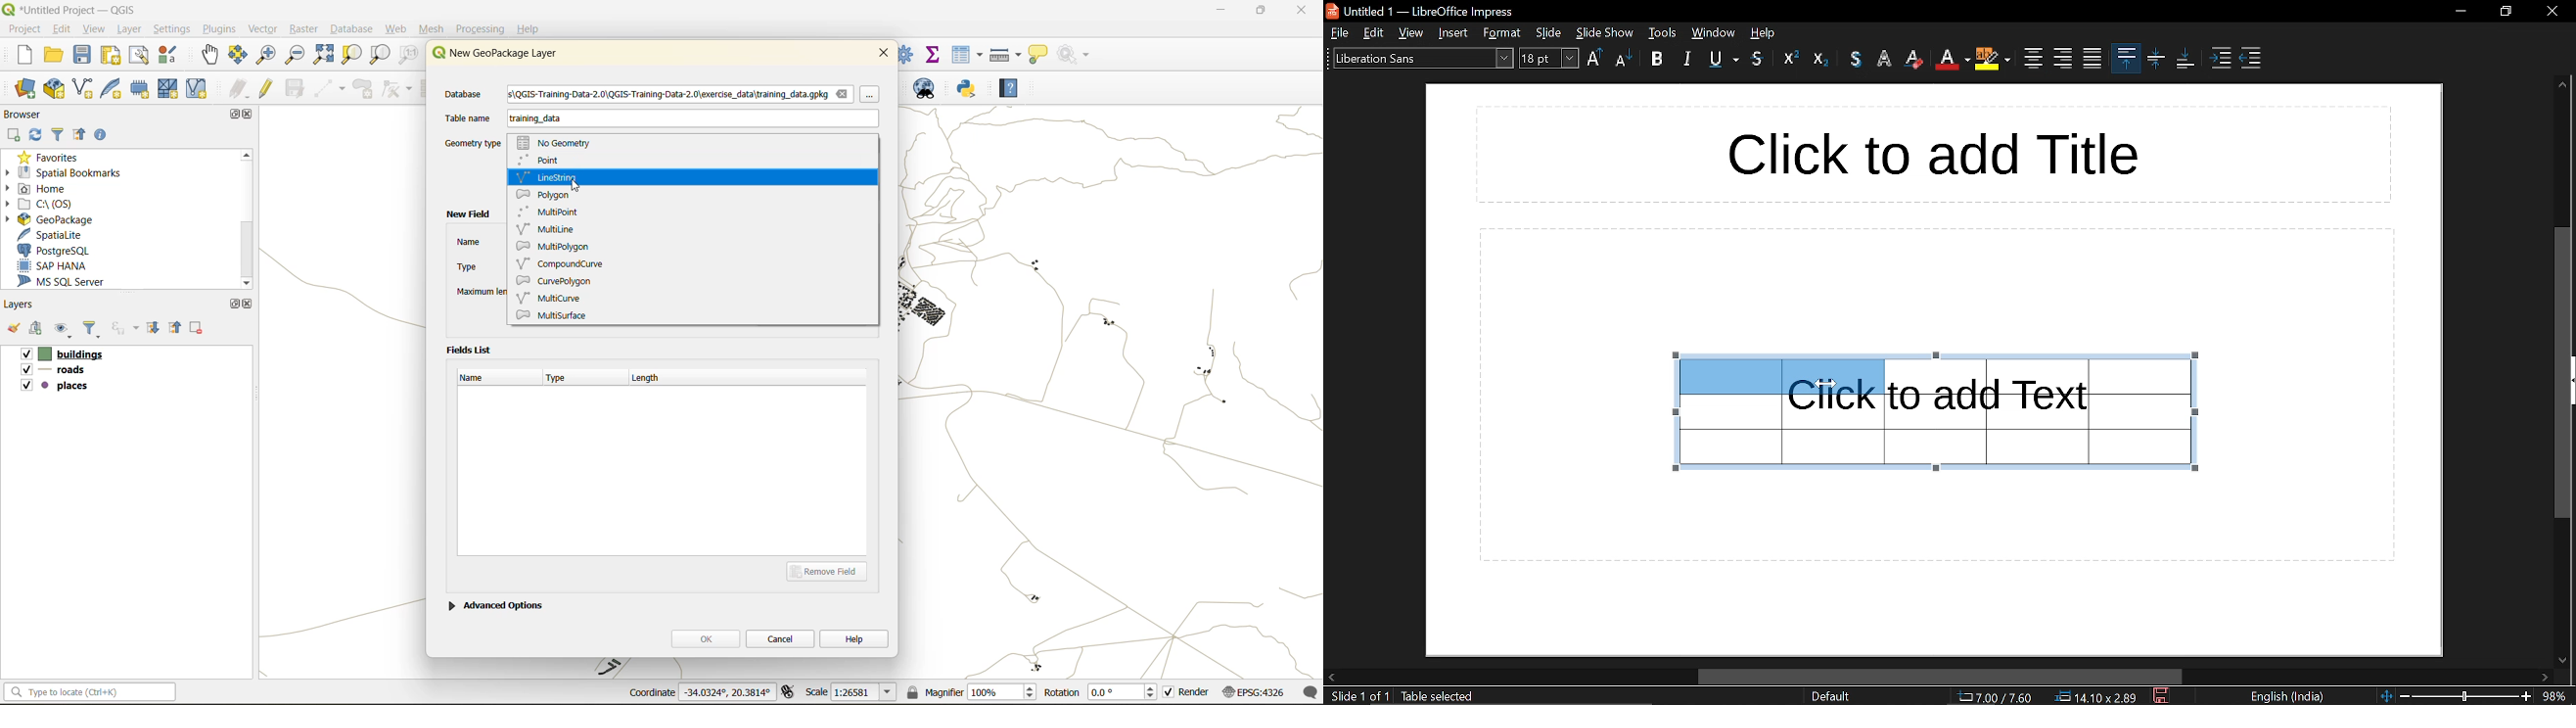 The image size is (2576, 728). Describe the element at coordinates (1661, 61) in the screenshot. I see `bold` at that location.